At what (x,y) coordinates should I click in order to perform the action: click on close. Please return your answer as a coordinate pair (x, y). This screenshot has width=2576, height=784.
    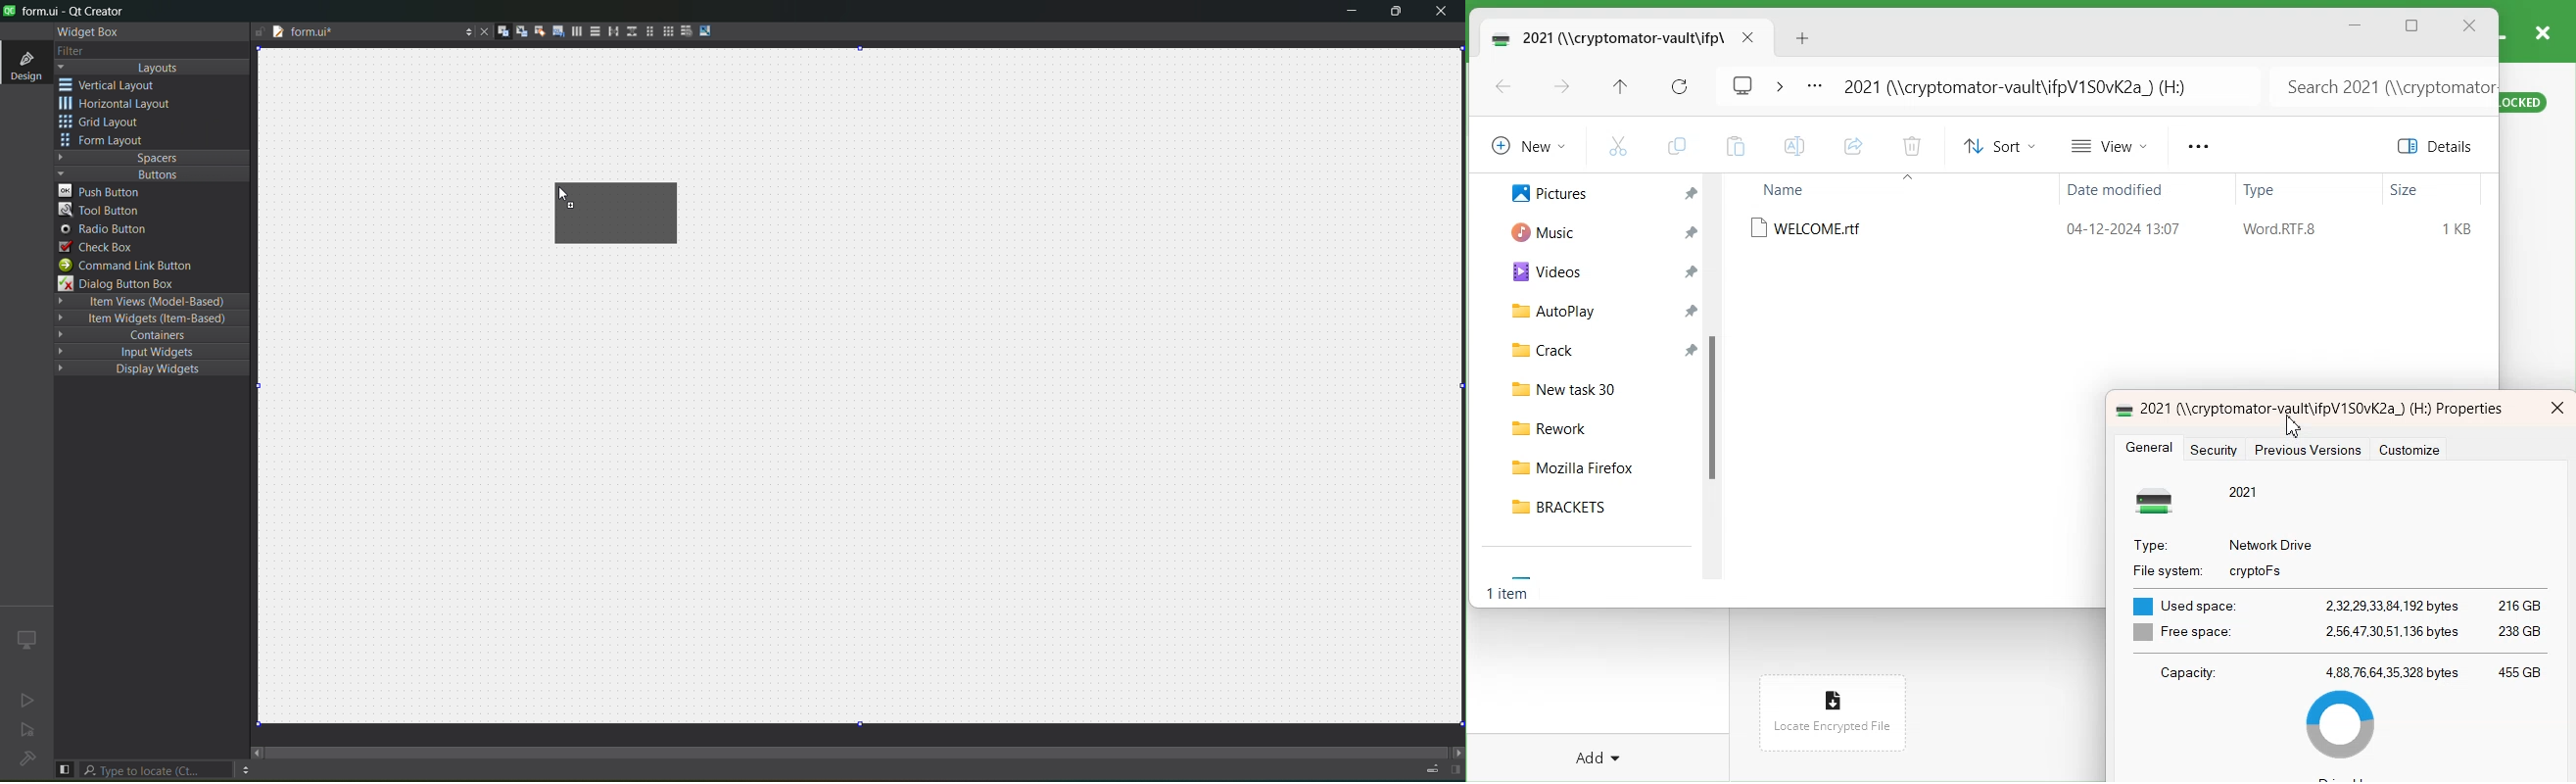
    Looking at the image, I should click on (2542, 31).